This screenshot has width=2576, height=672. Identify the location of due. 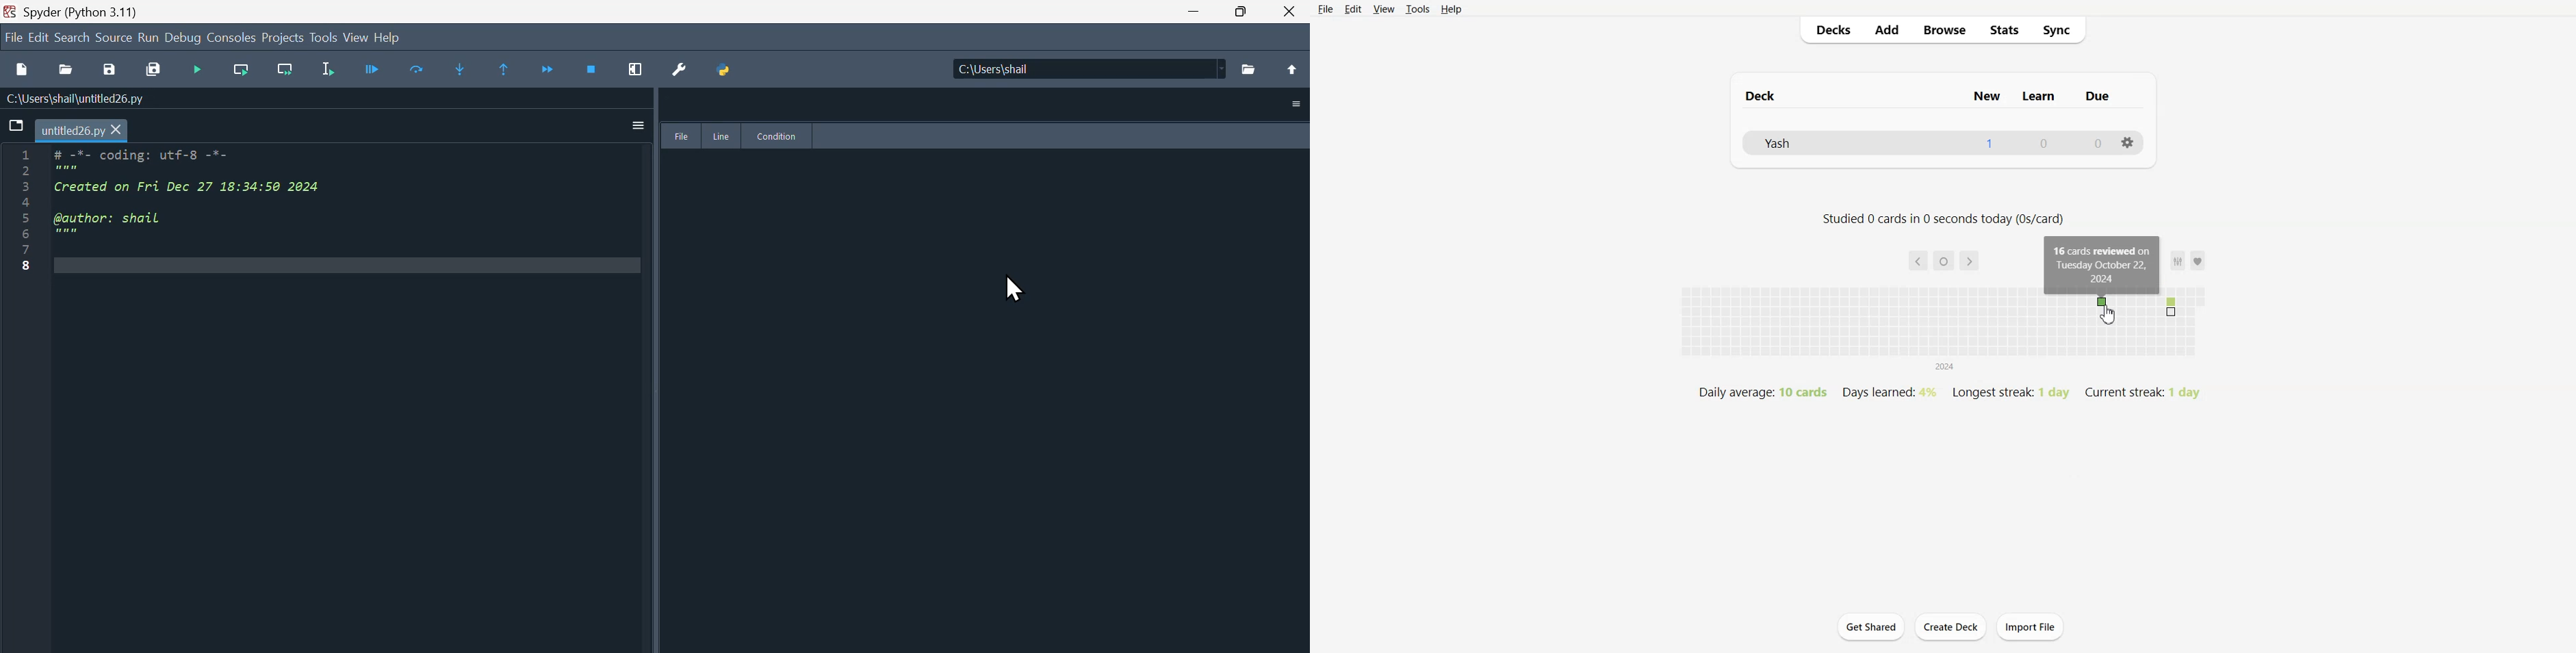
(2097, 96).